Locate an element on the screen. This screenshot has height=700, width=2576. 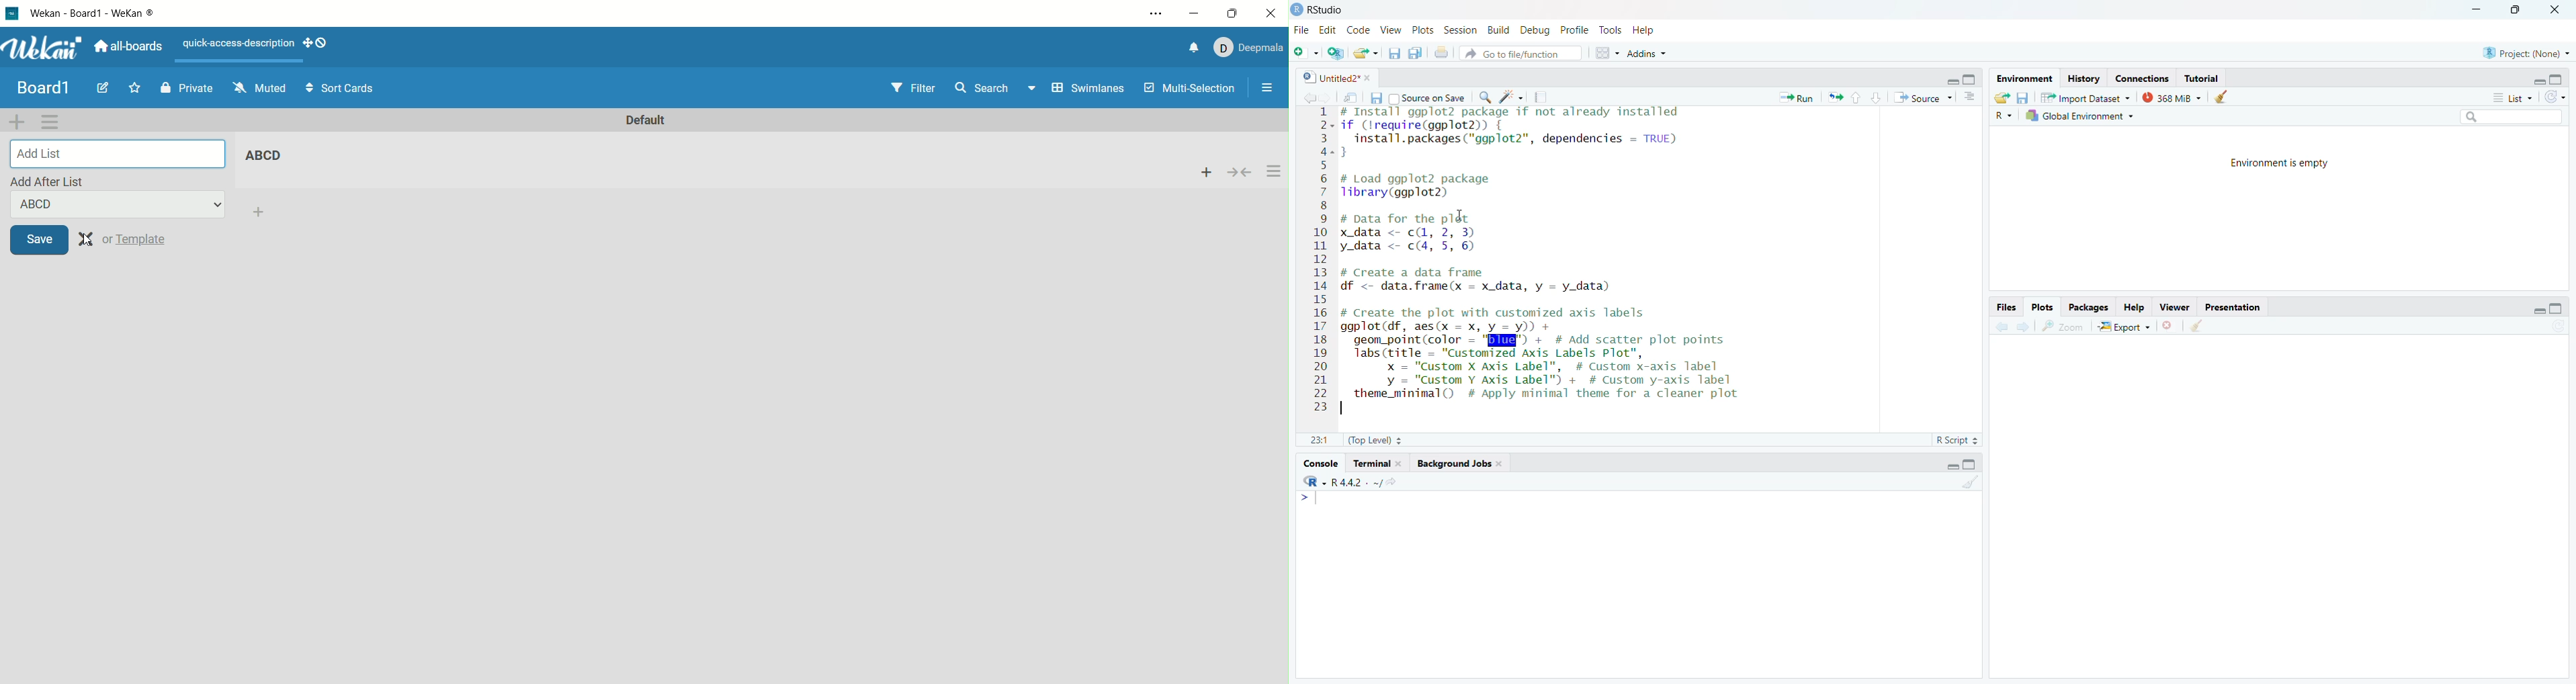
Source is located at coordinates (1919, 98).